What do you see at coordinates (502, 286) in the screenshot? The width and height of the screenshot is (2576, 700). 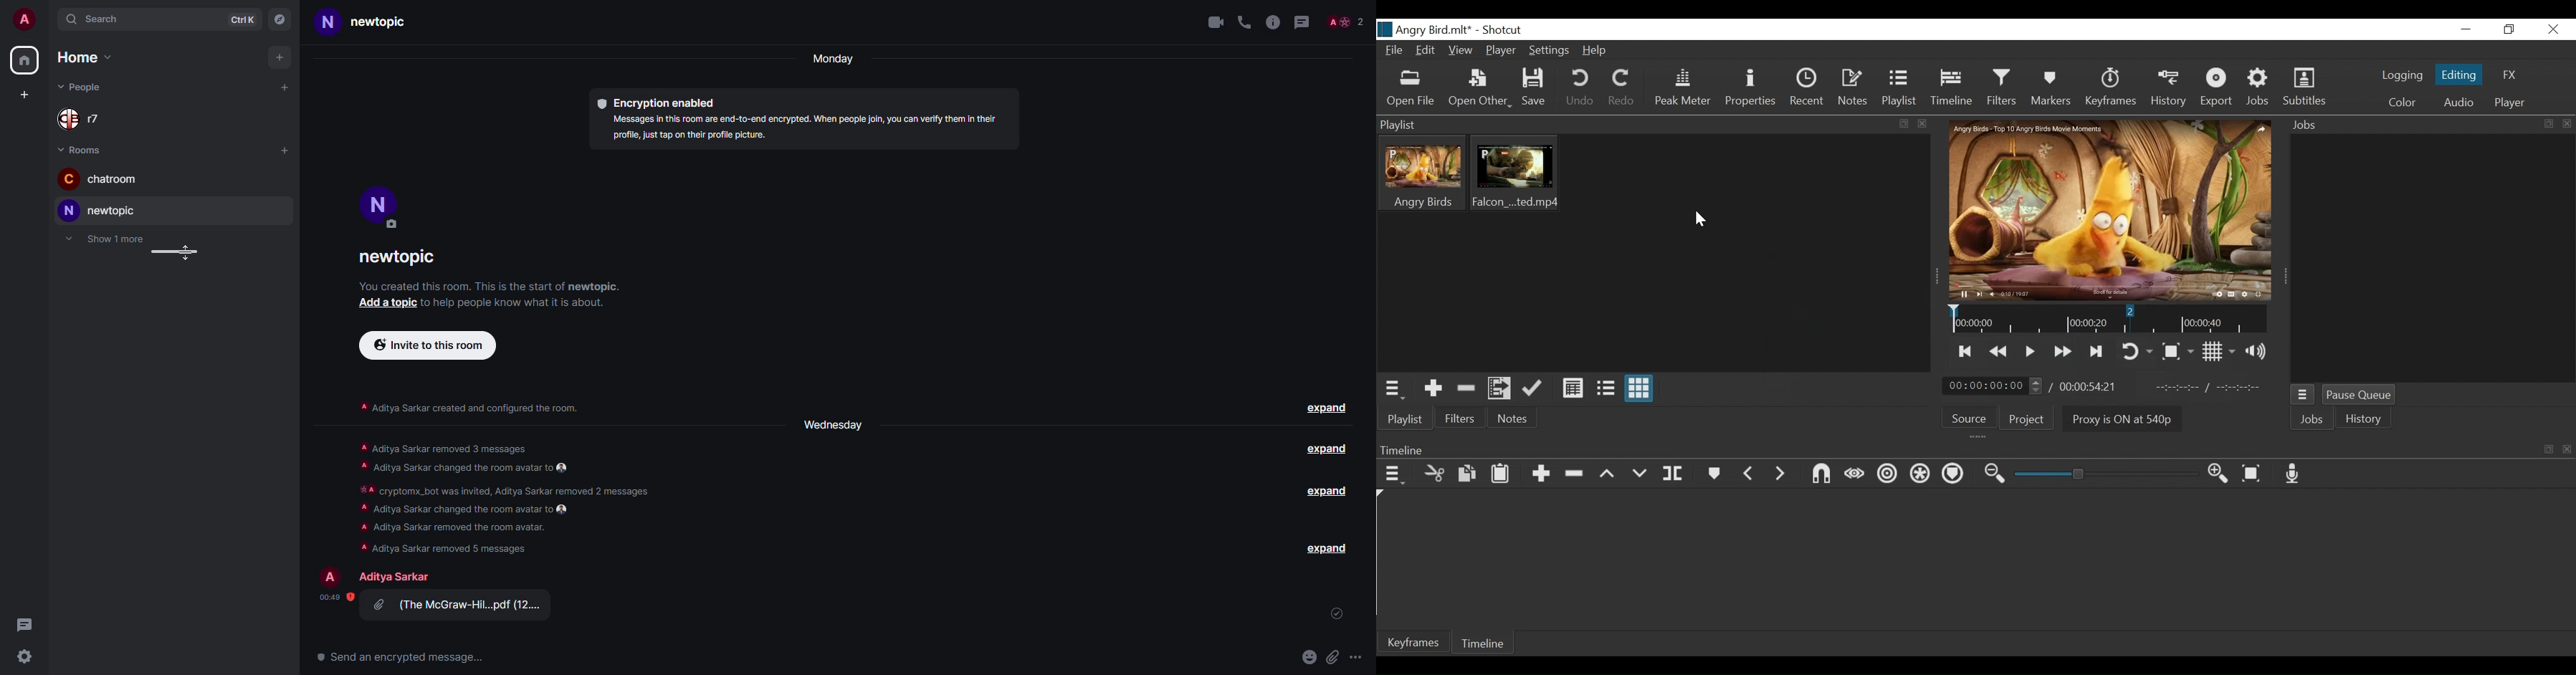 I see `‘You created this room. This is the start of newtopic.` at bounding box center [502, 286].